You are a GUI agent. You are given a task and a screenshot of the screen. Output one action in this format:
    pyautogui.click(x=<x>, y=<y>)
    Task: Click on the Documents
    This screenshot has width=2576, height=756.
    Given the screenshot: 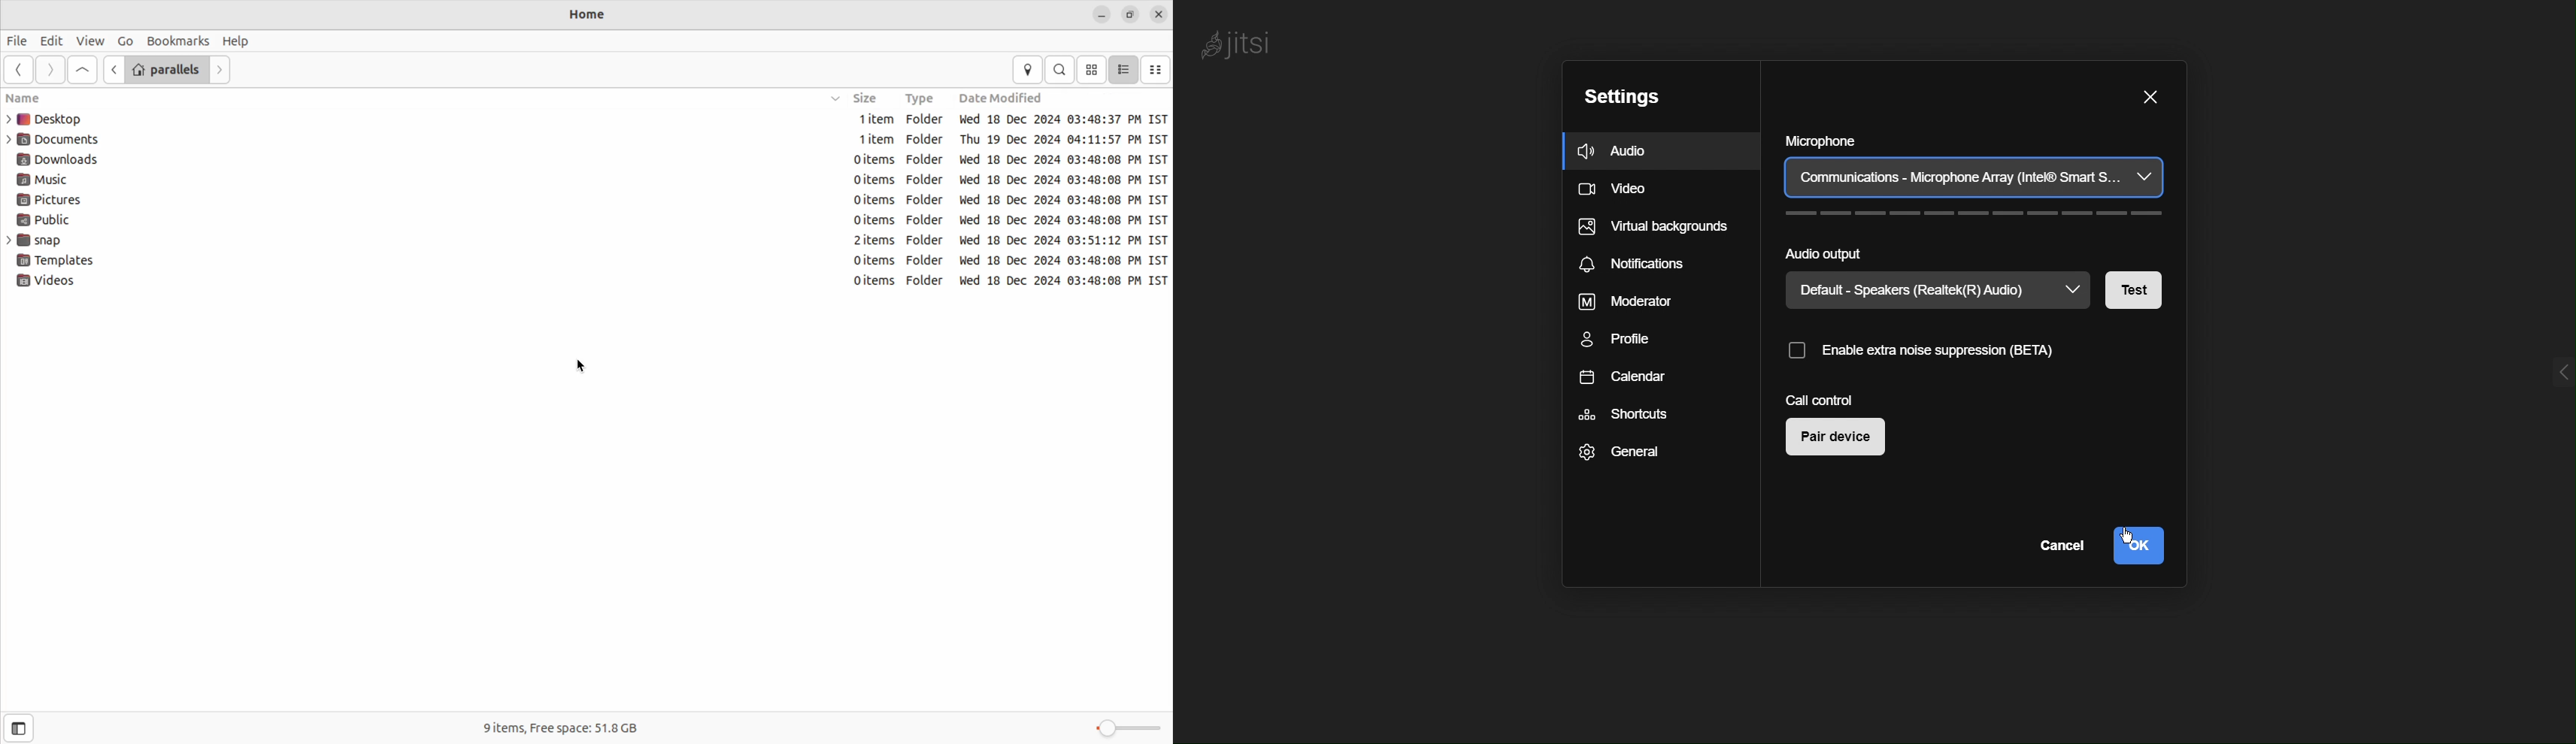 What is the action you would take?
    pyautogui.click(x=62, y=139)
    